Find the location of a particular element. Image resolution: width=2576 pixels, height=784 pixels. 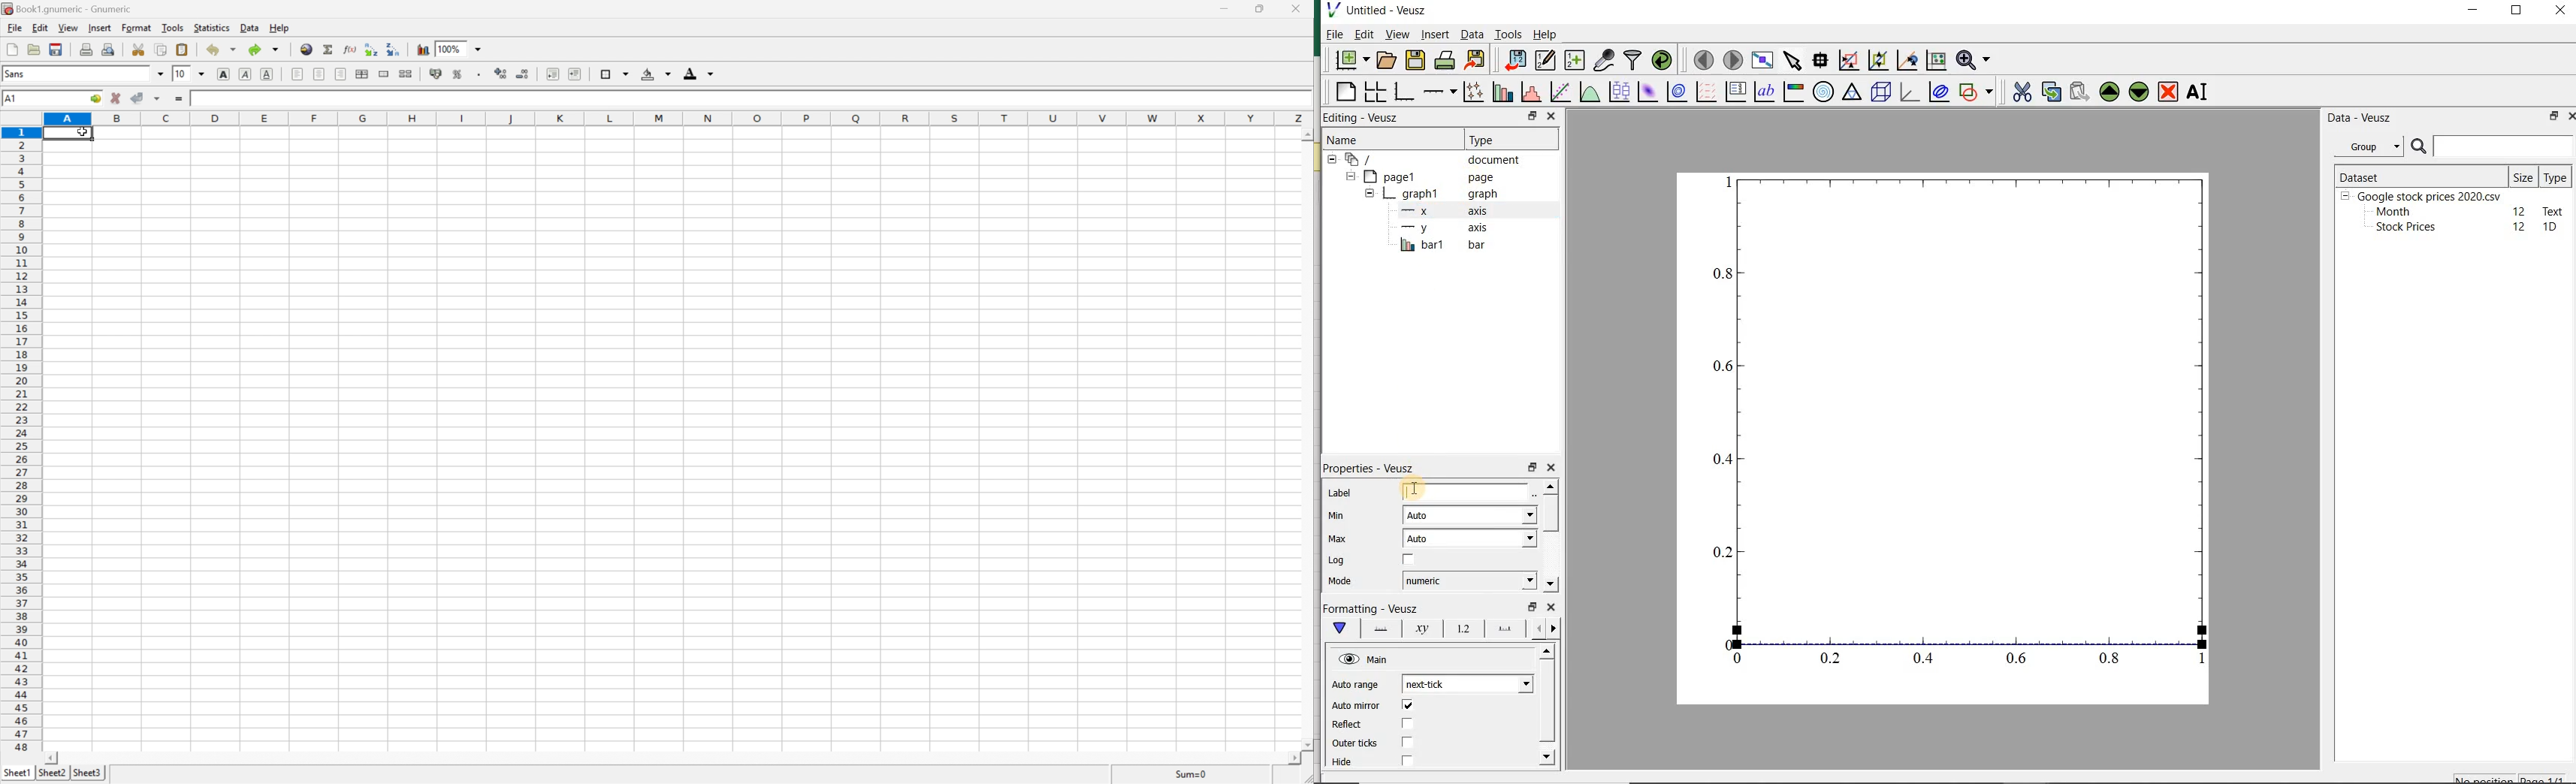

help is located at coordinates (278, 27).